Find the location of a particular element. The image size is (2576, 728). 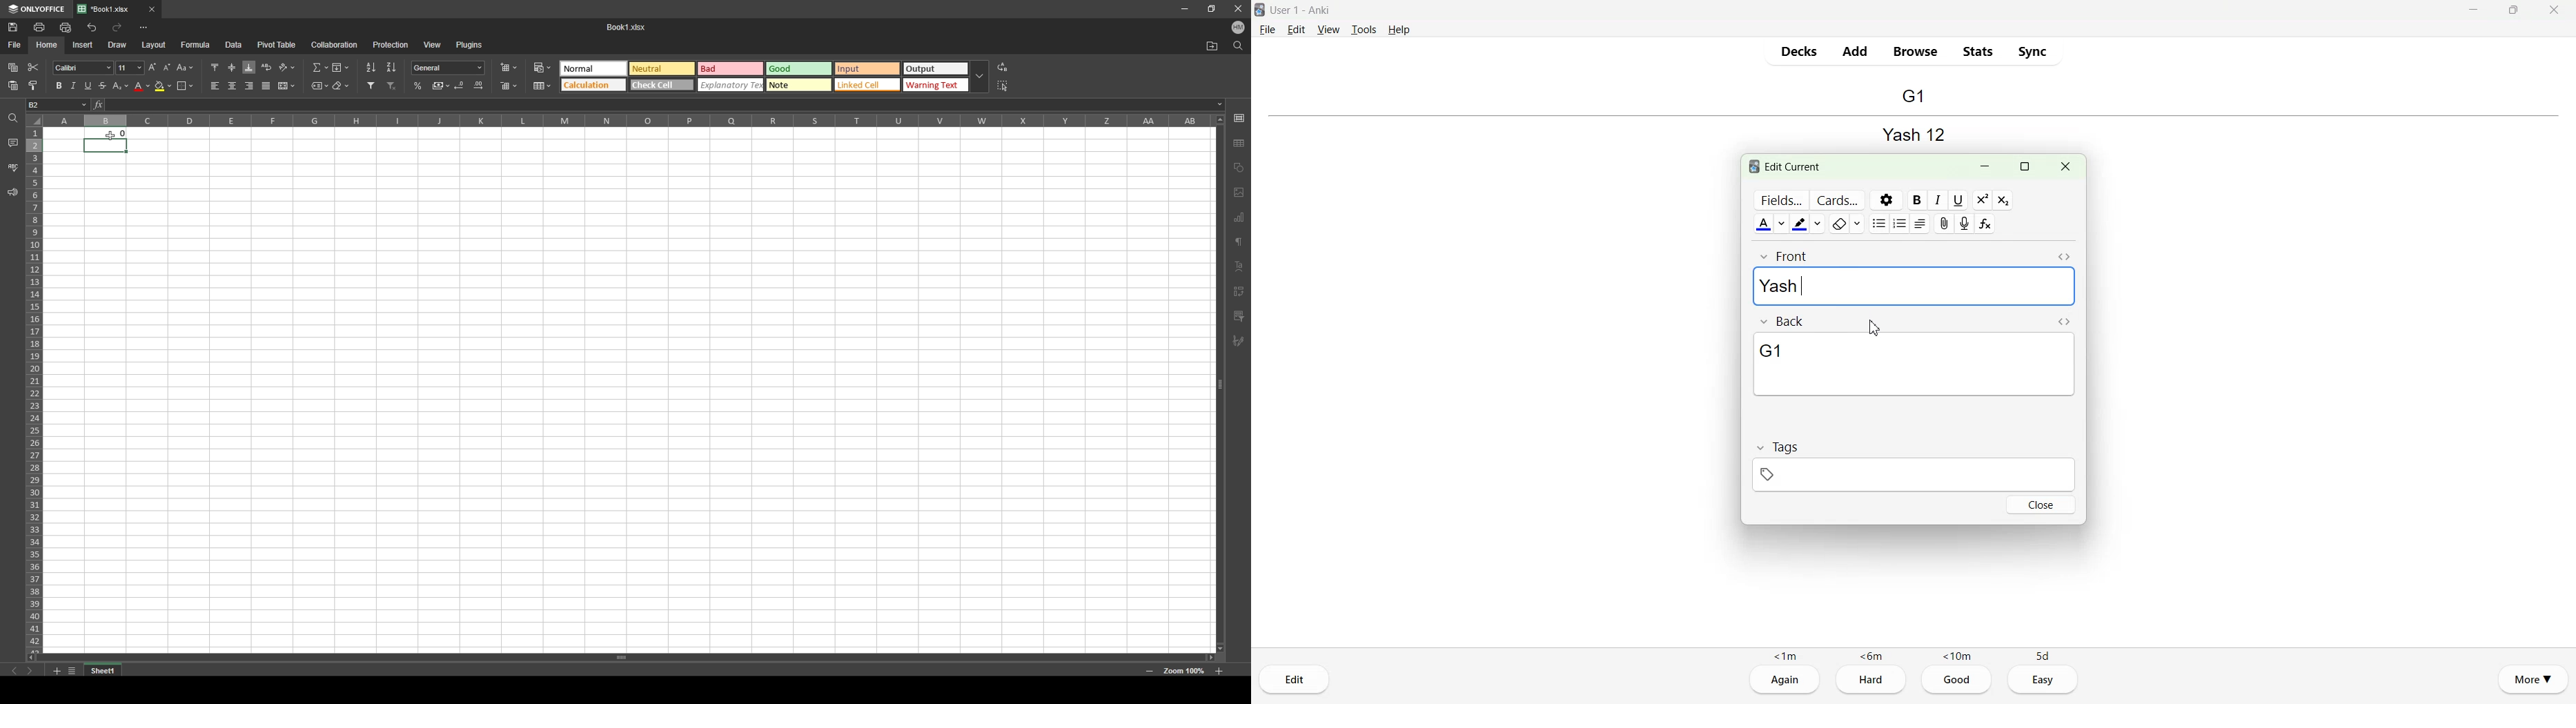

zoom out is located at coordinates (1150, 671).